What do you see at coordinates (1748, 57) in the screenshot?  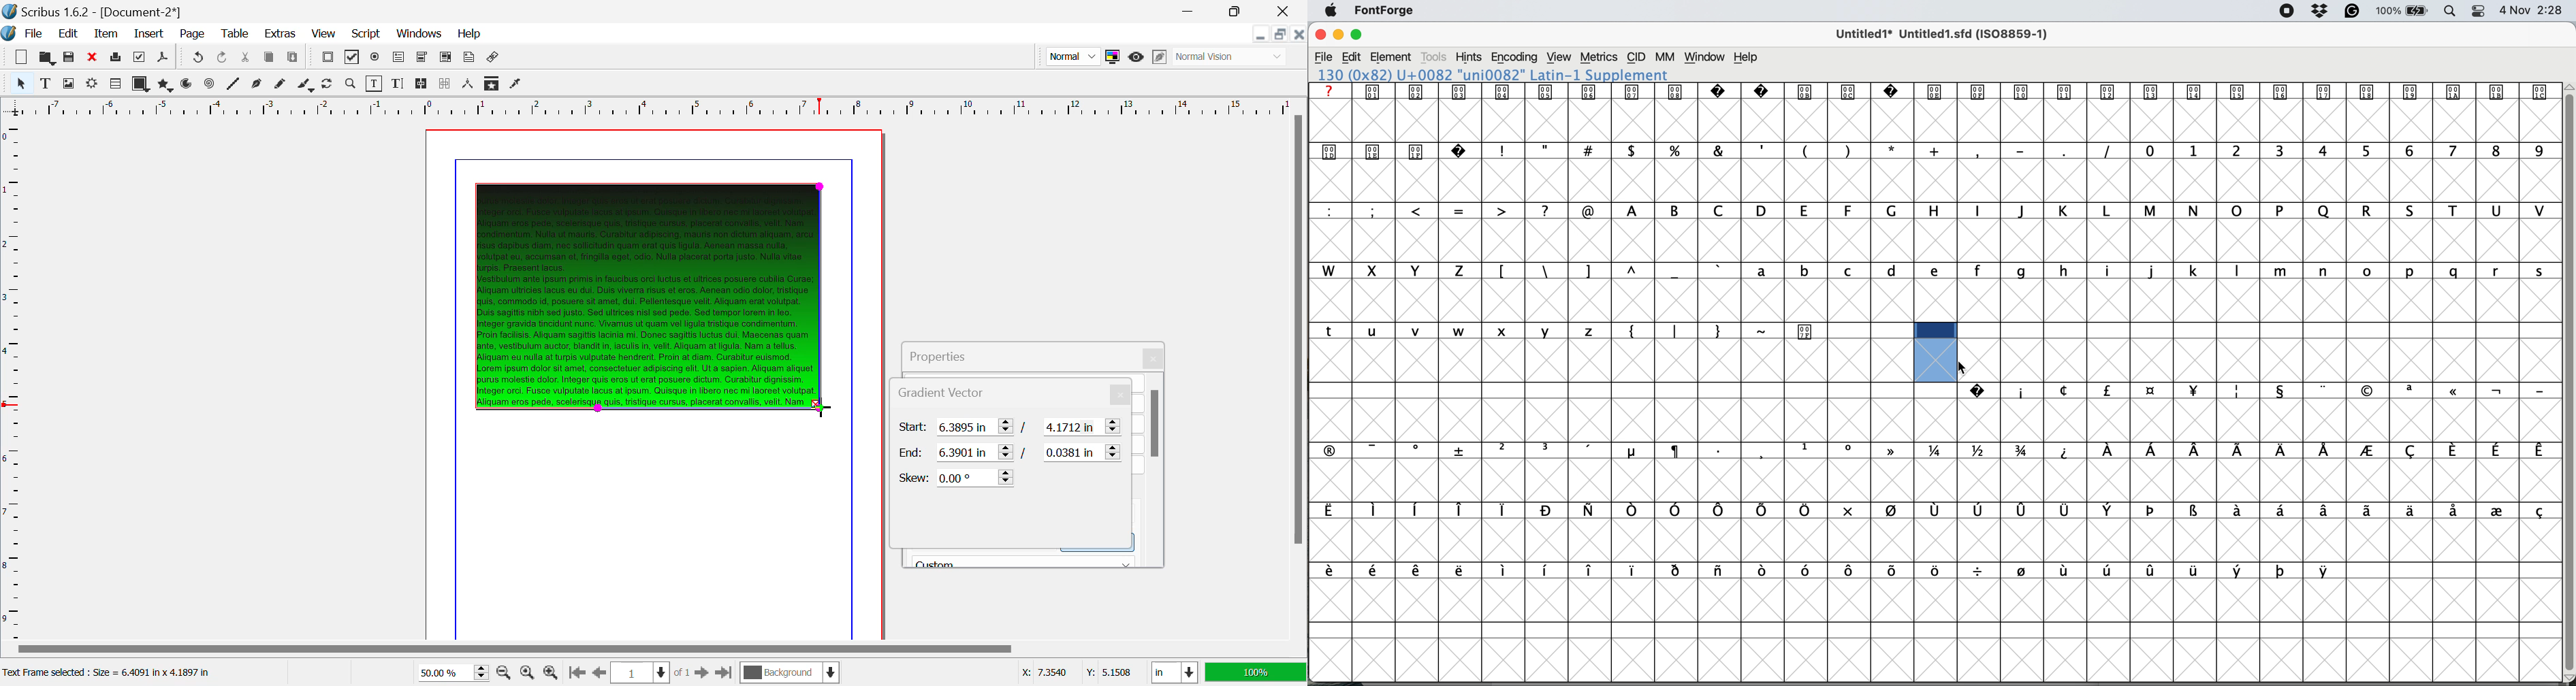 I see `help` at bounding box center [1748, 57].